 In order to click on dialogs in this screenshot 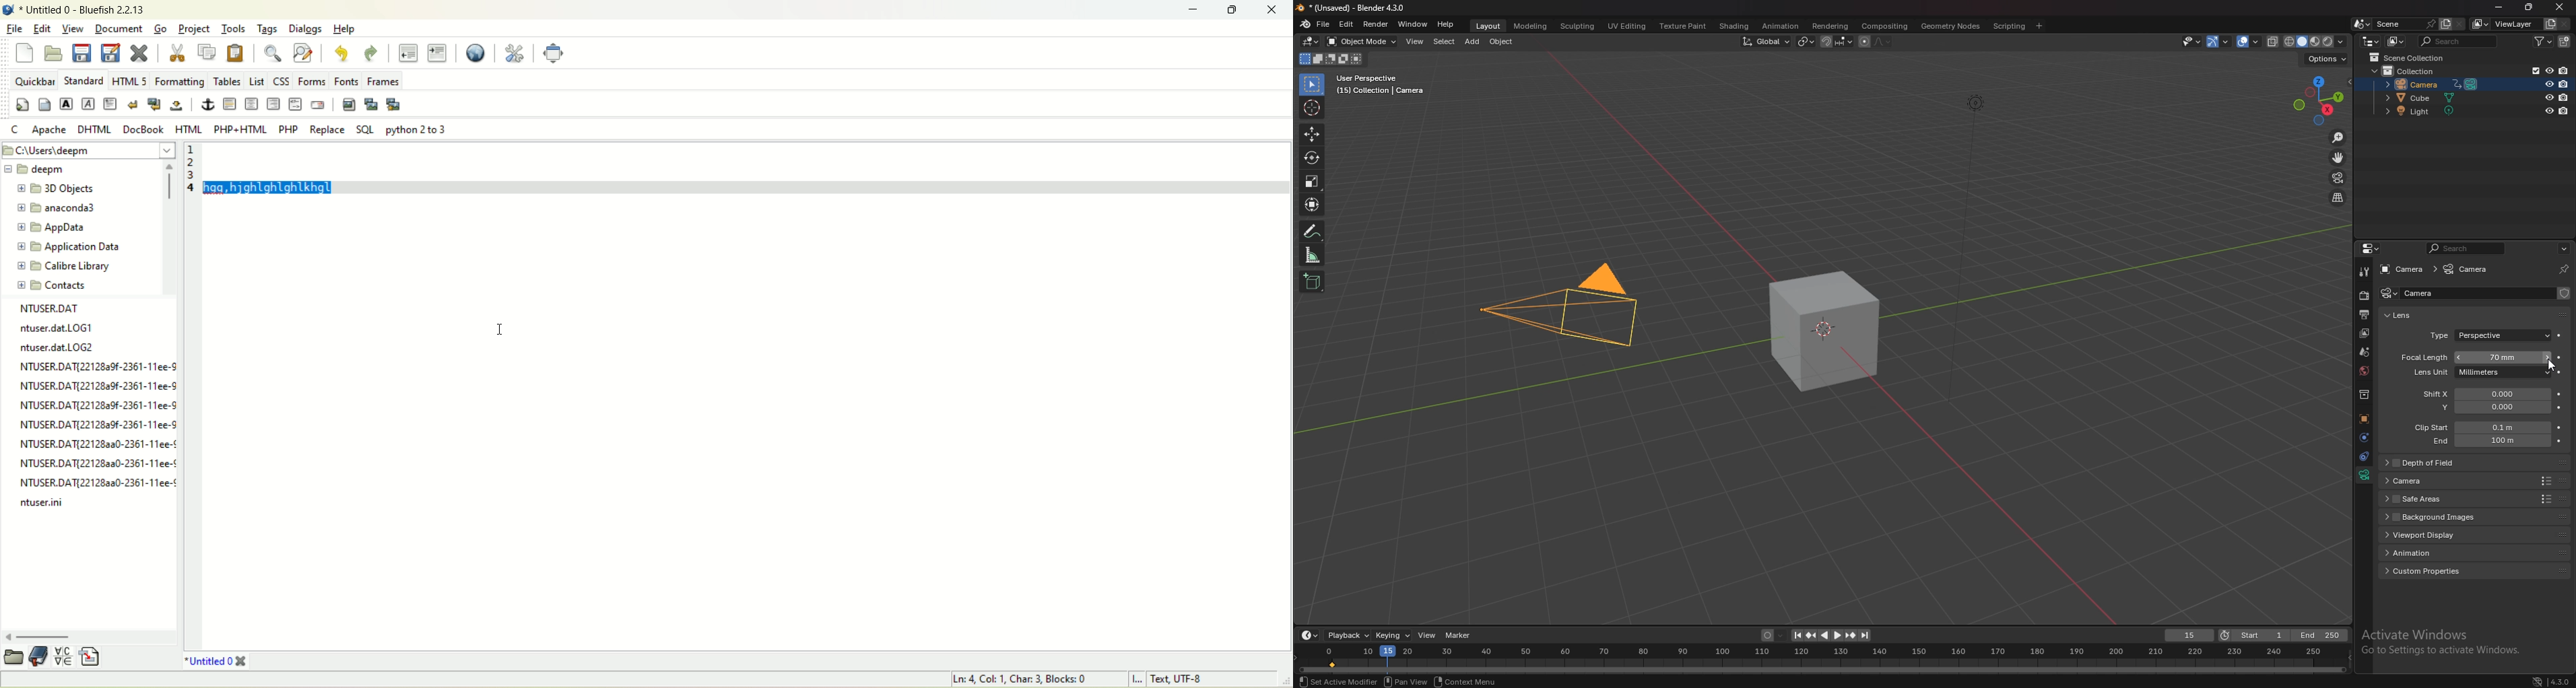, I will do `click(306, 30)`.